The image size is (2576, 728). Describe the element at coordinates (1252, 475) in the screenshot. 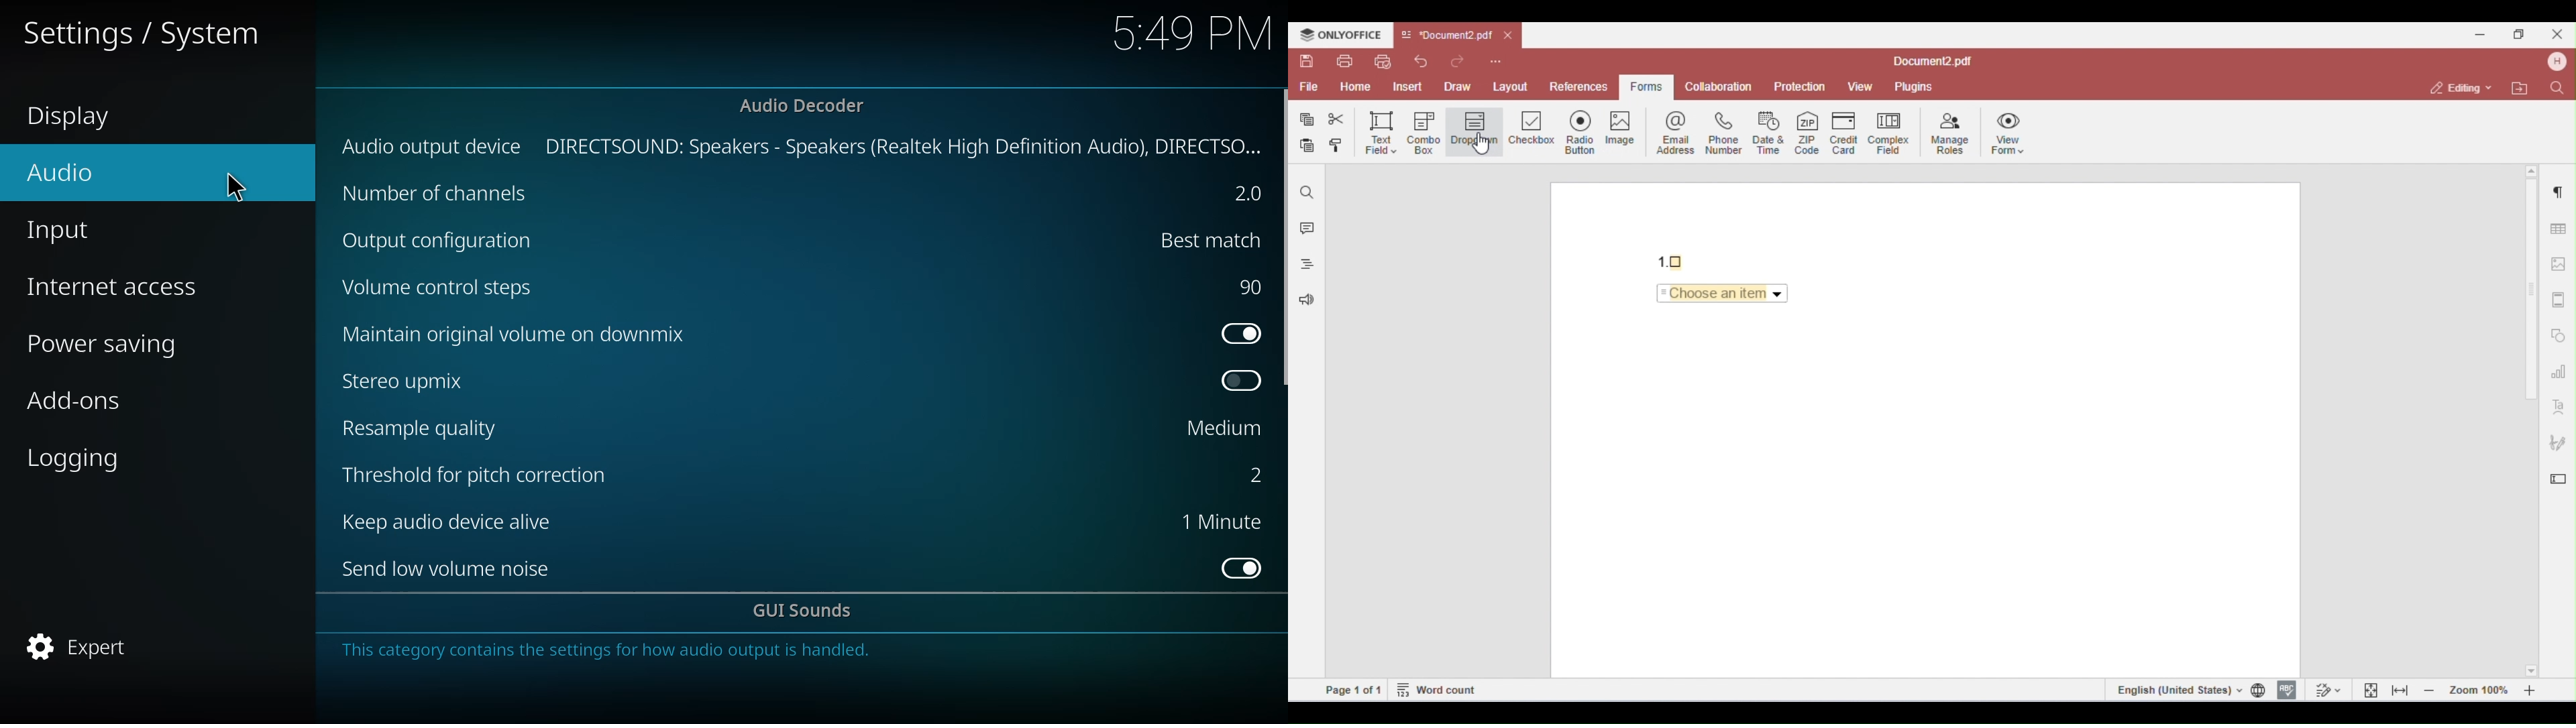

I see `2` at that location.